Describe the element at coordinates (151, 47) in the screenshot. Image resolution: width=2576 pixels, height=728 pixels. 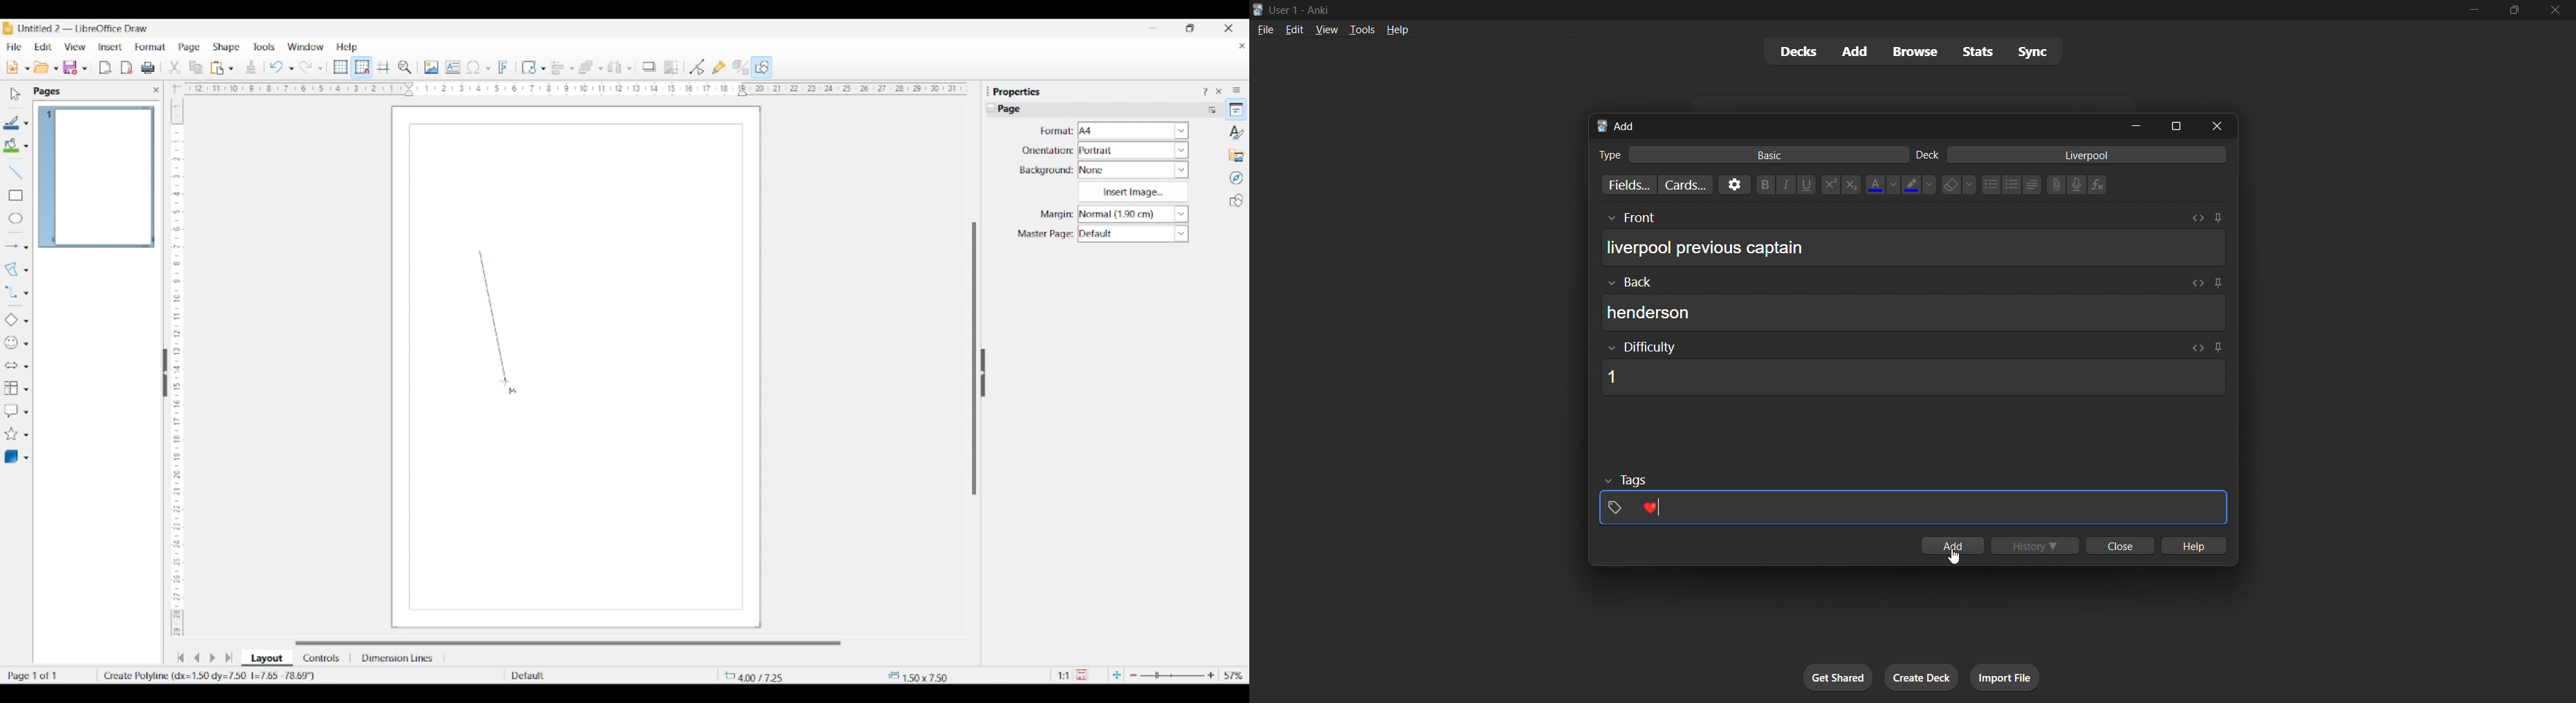
I see `Format` at that location.